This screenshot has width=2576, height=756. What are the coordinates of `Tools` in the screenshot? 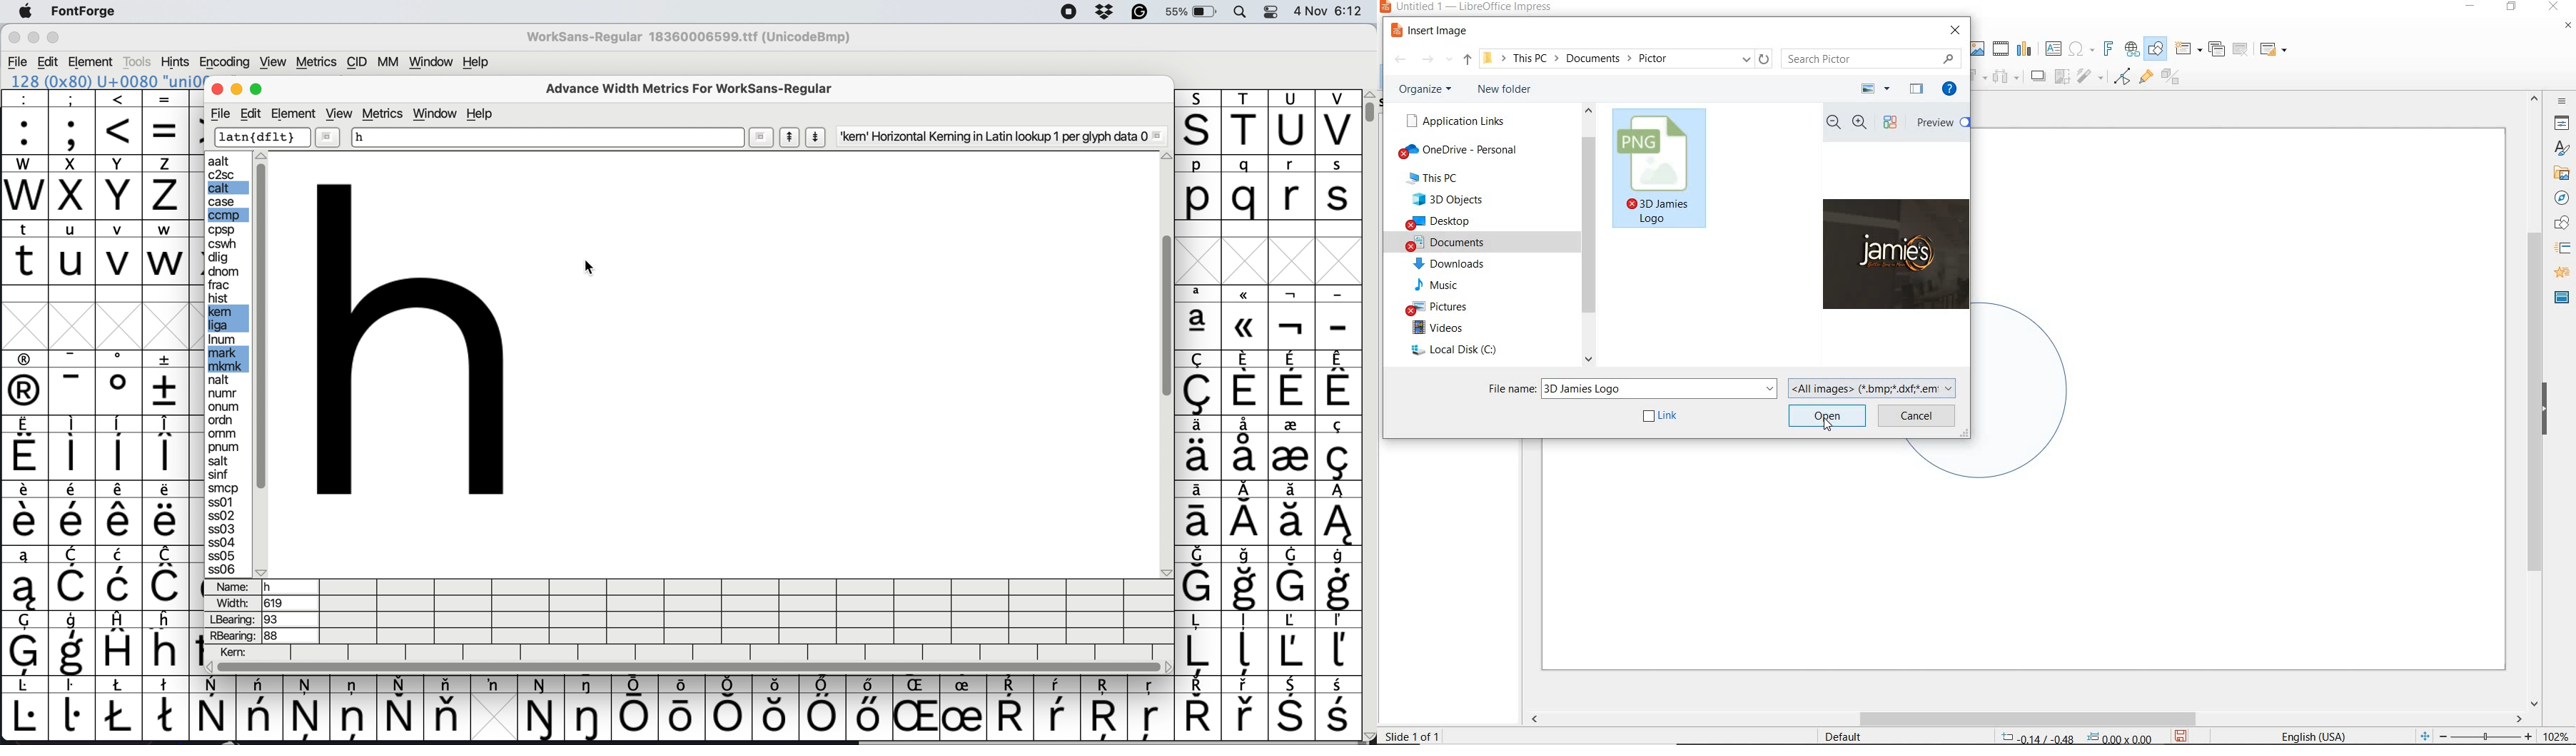 It's located at (135, 62).